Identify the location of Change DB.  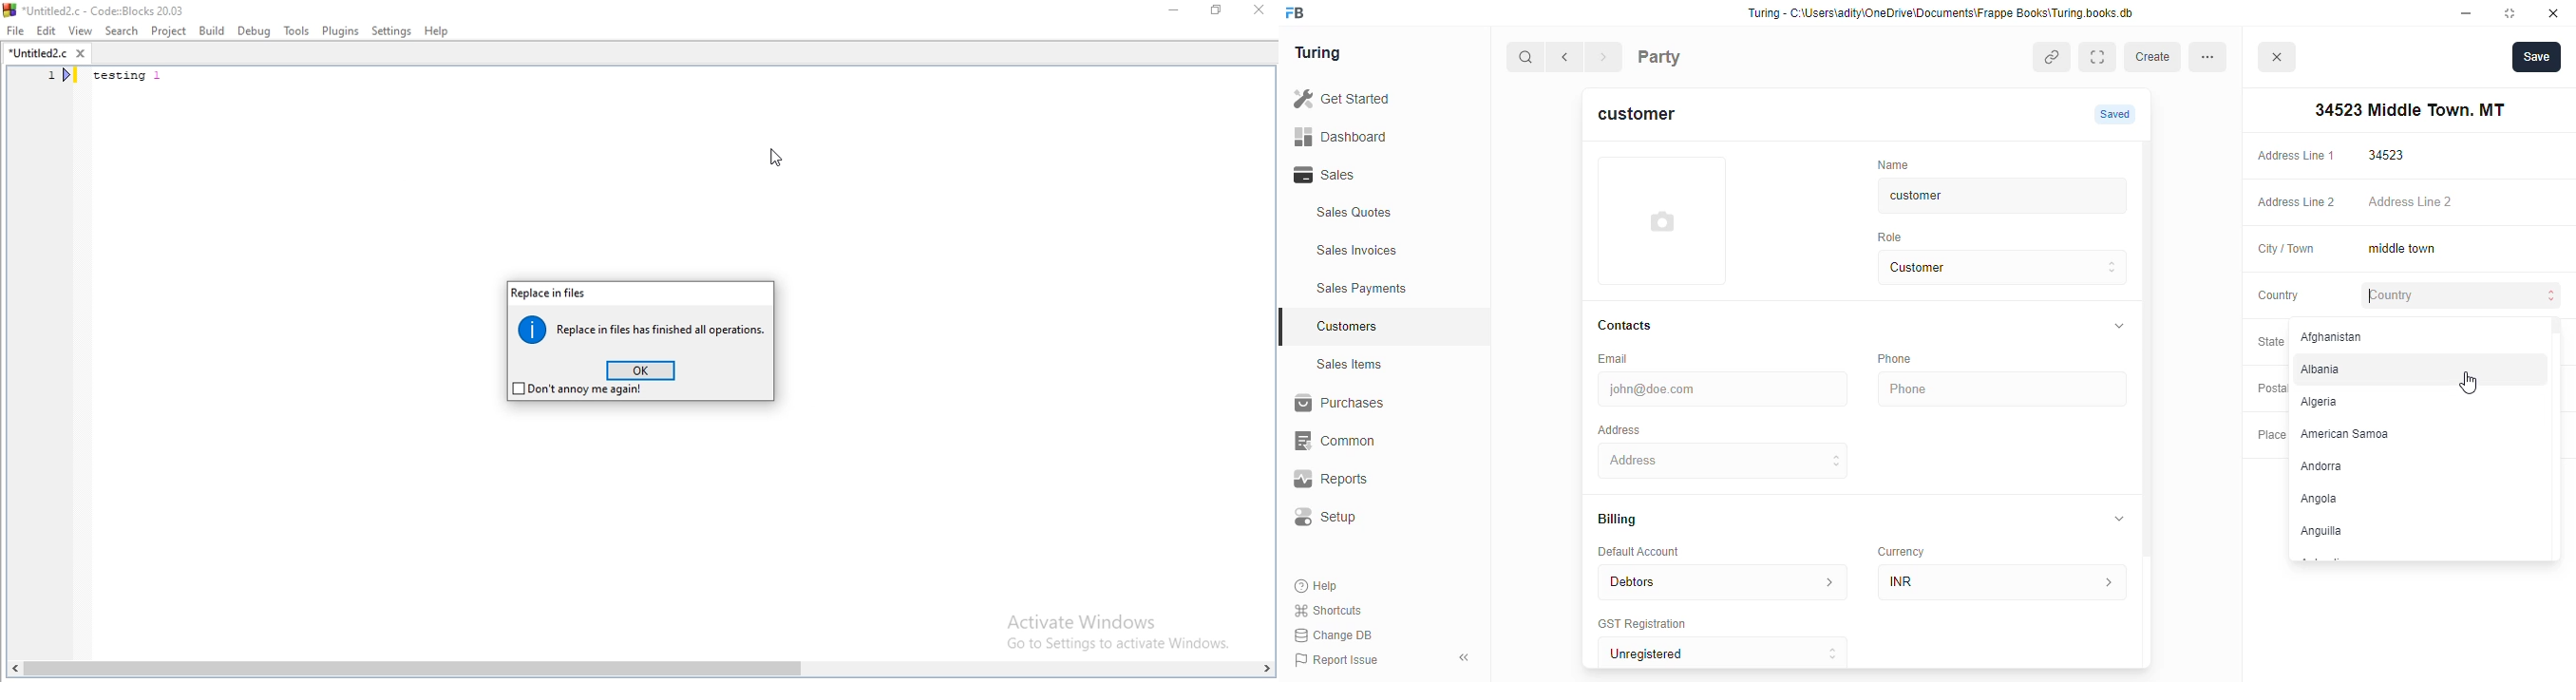
(1337, 635).